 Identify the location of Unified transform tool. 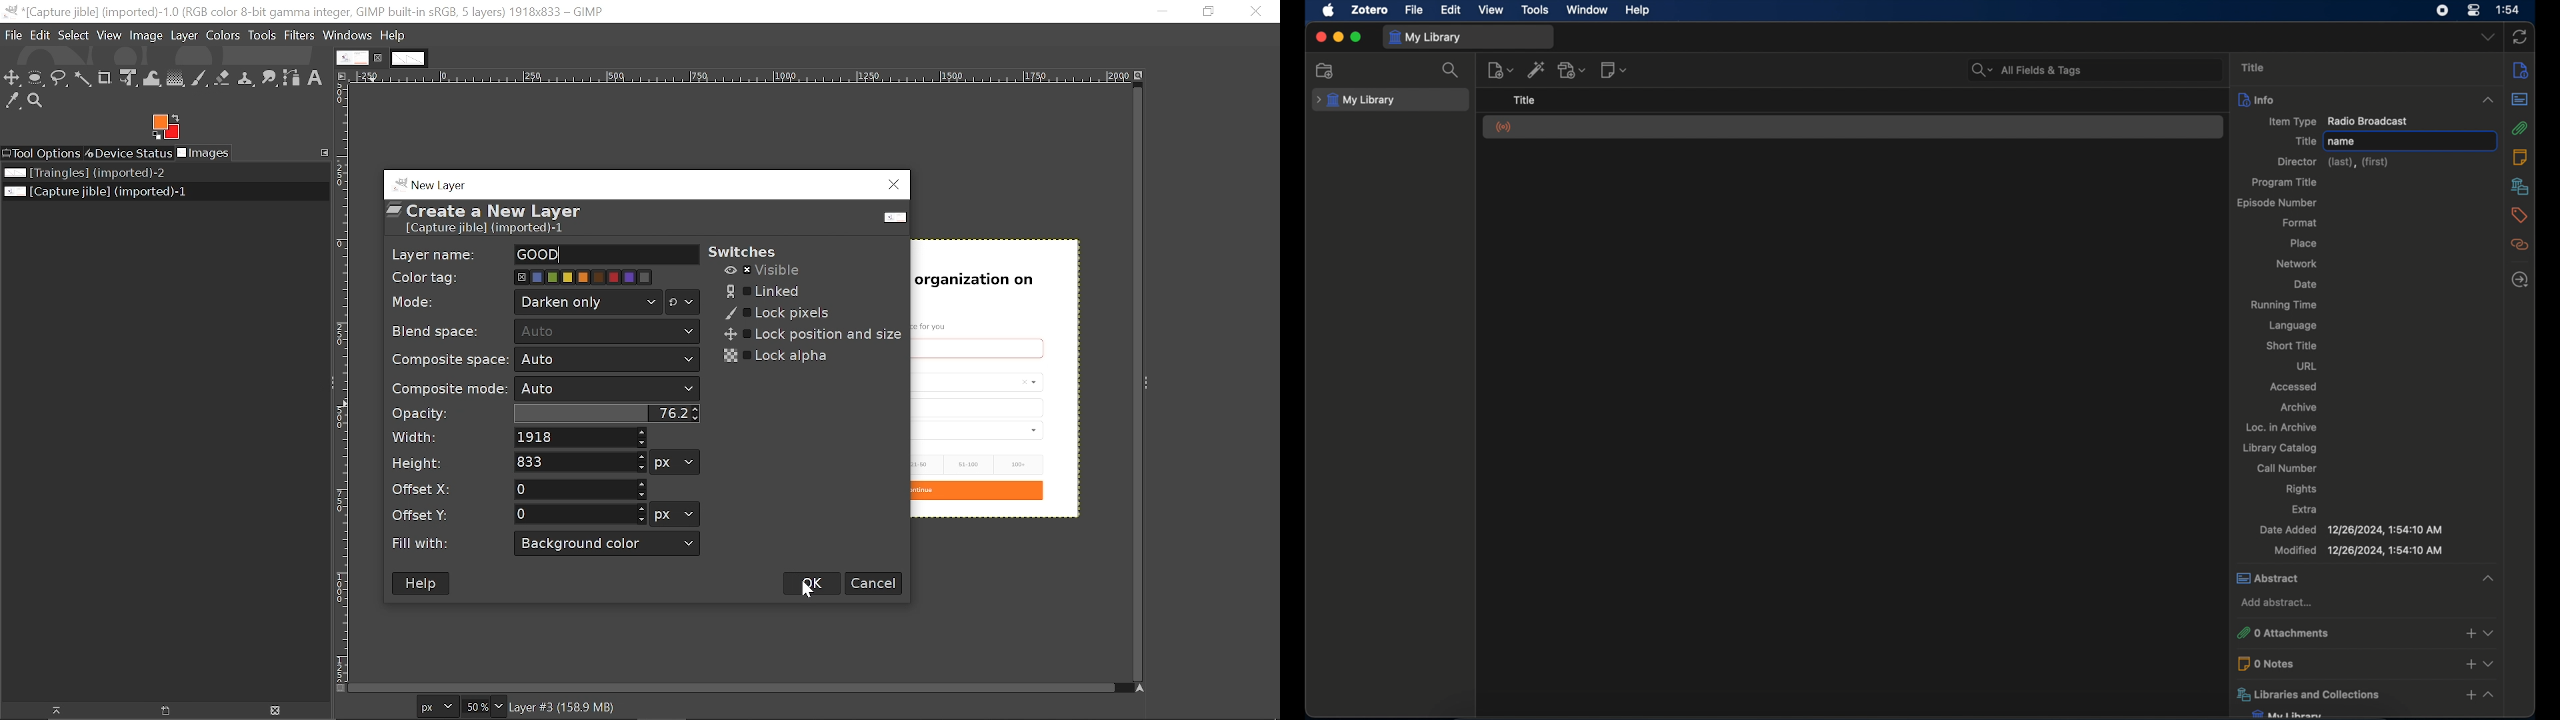
(128, 78).